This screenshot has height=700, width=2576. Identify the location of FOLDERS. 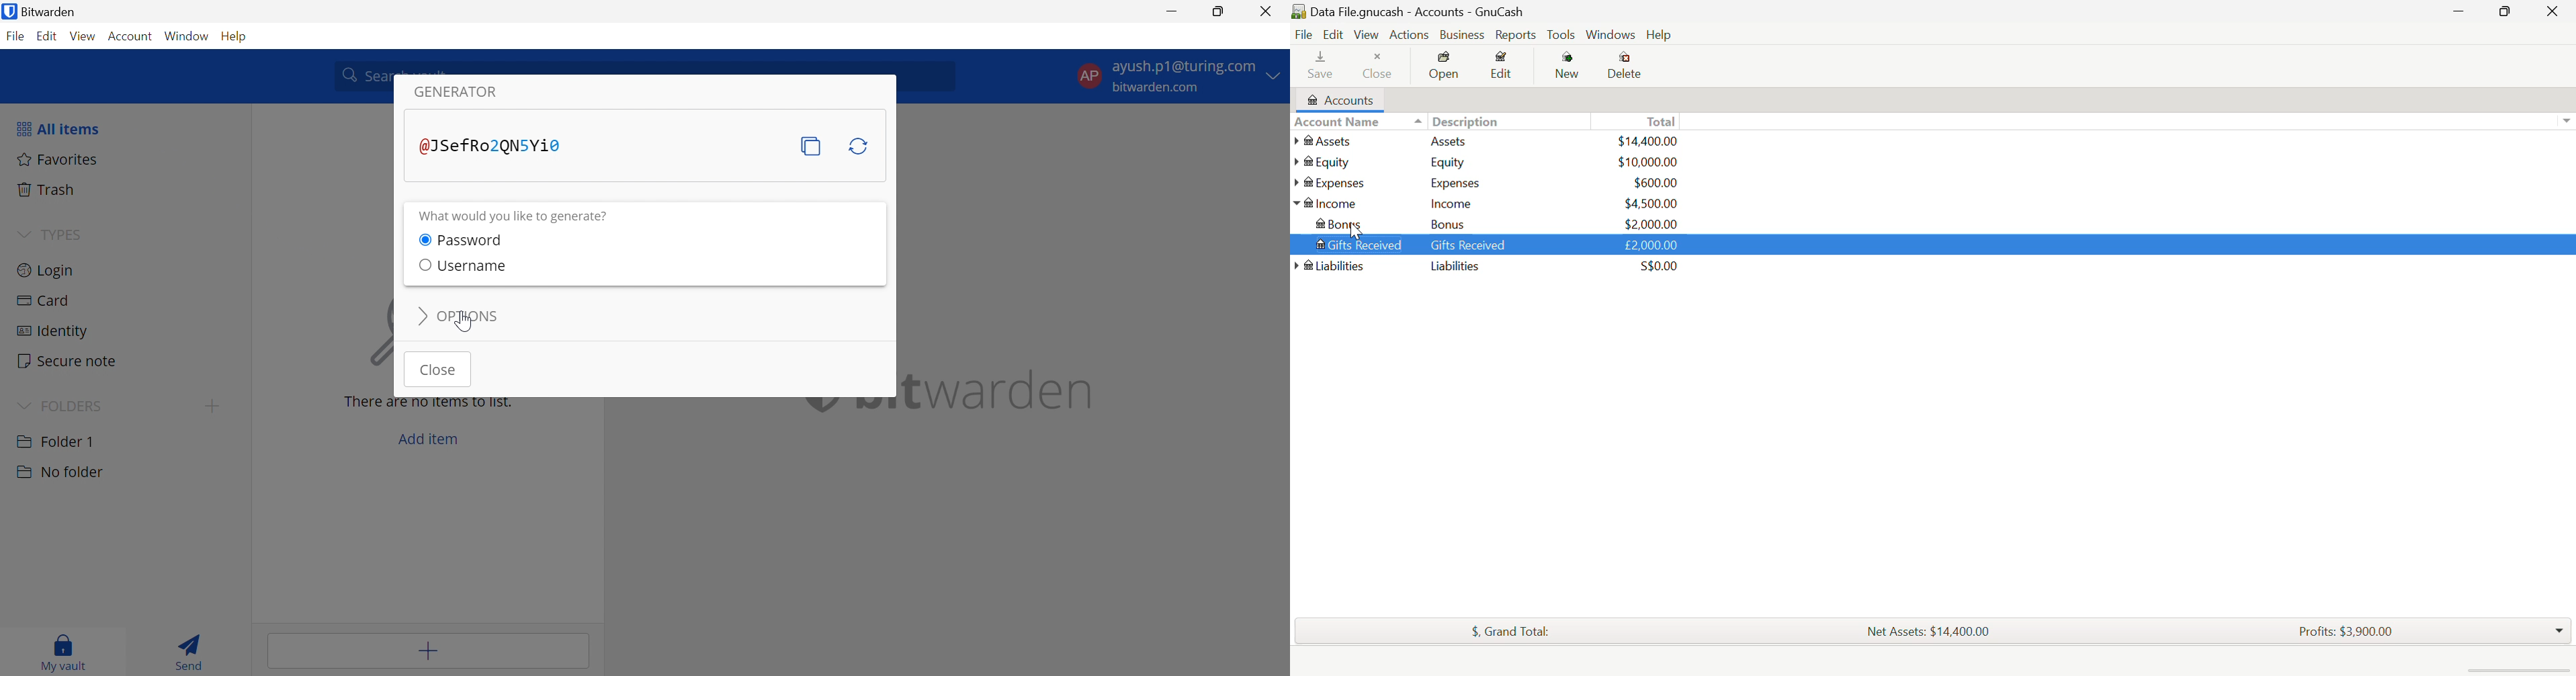
(75, 404).